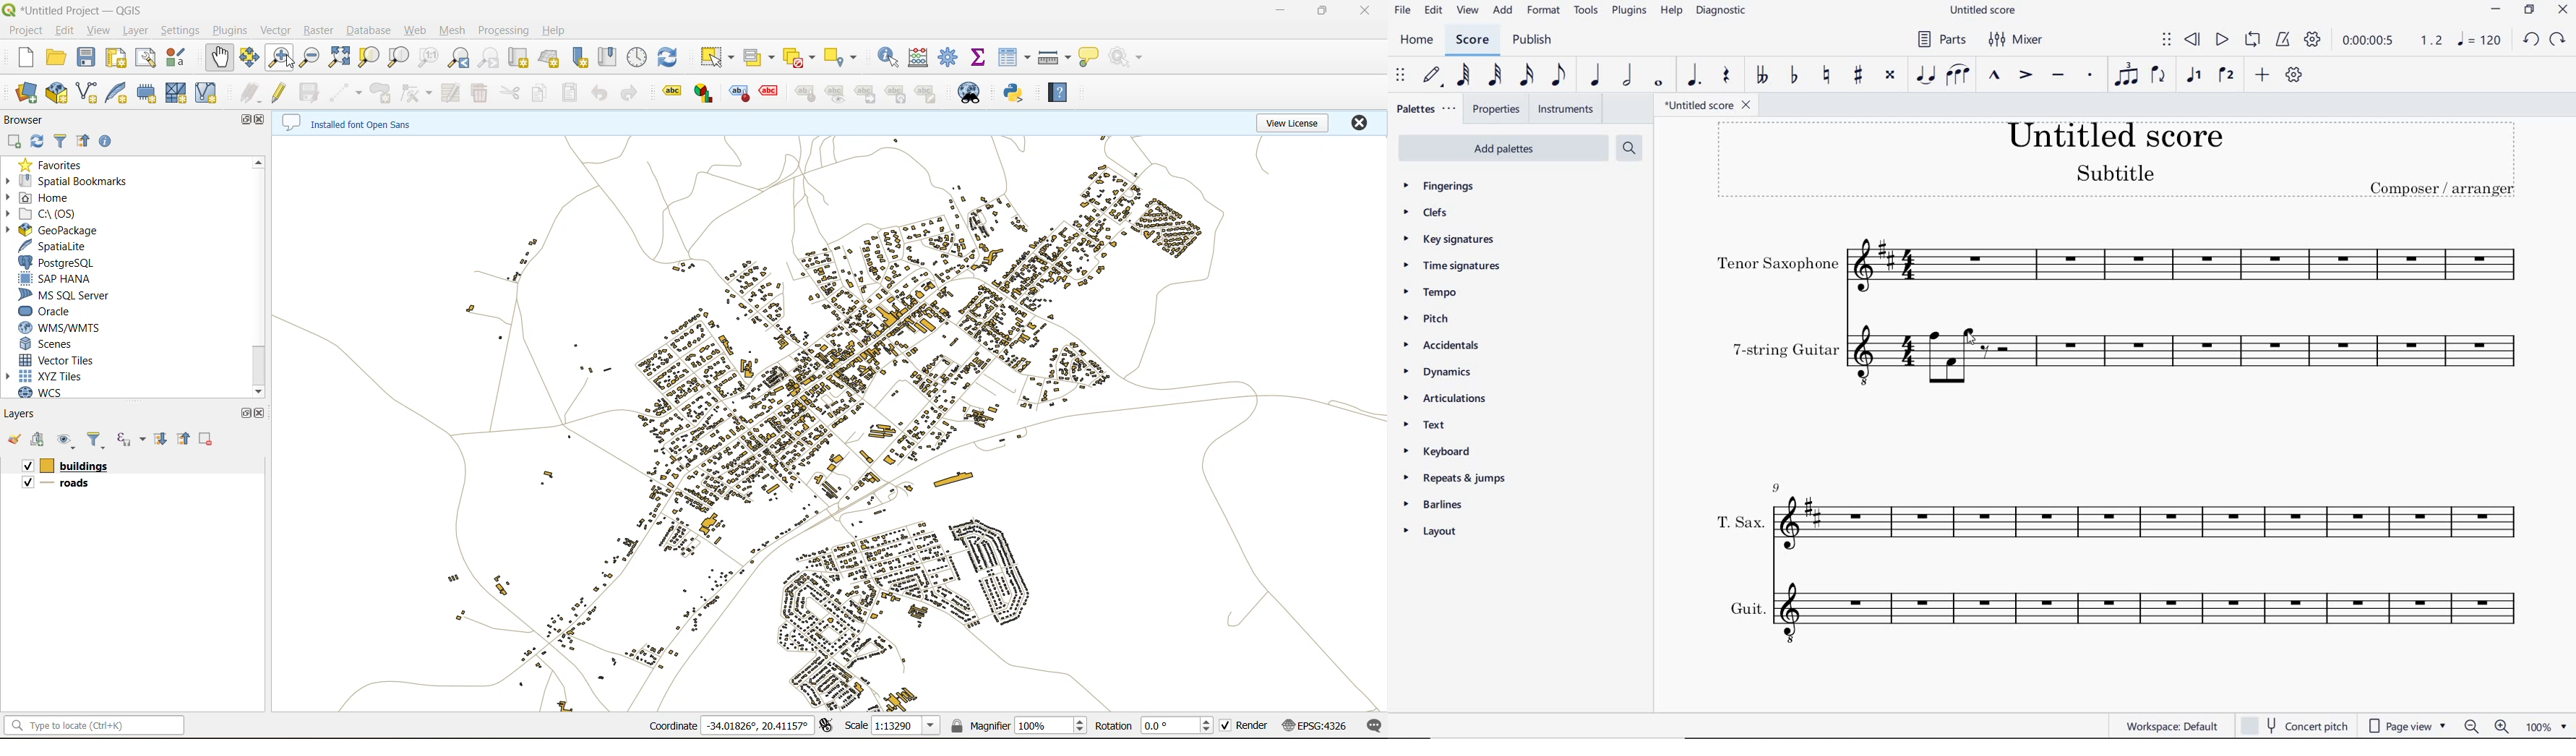 This screenshot has width=2576, height=756. I want to click on CONCERT PITCH, so click(2294, 727).